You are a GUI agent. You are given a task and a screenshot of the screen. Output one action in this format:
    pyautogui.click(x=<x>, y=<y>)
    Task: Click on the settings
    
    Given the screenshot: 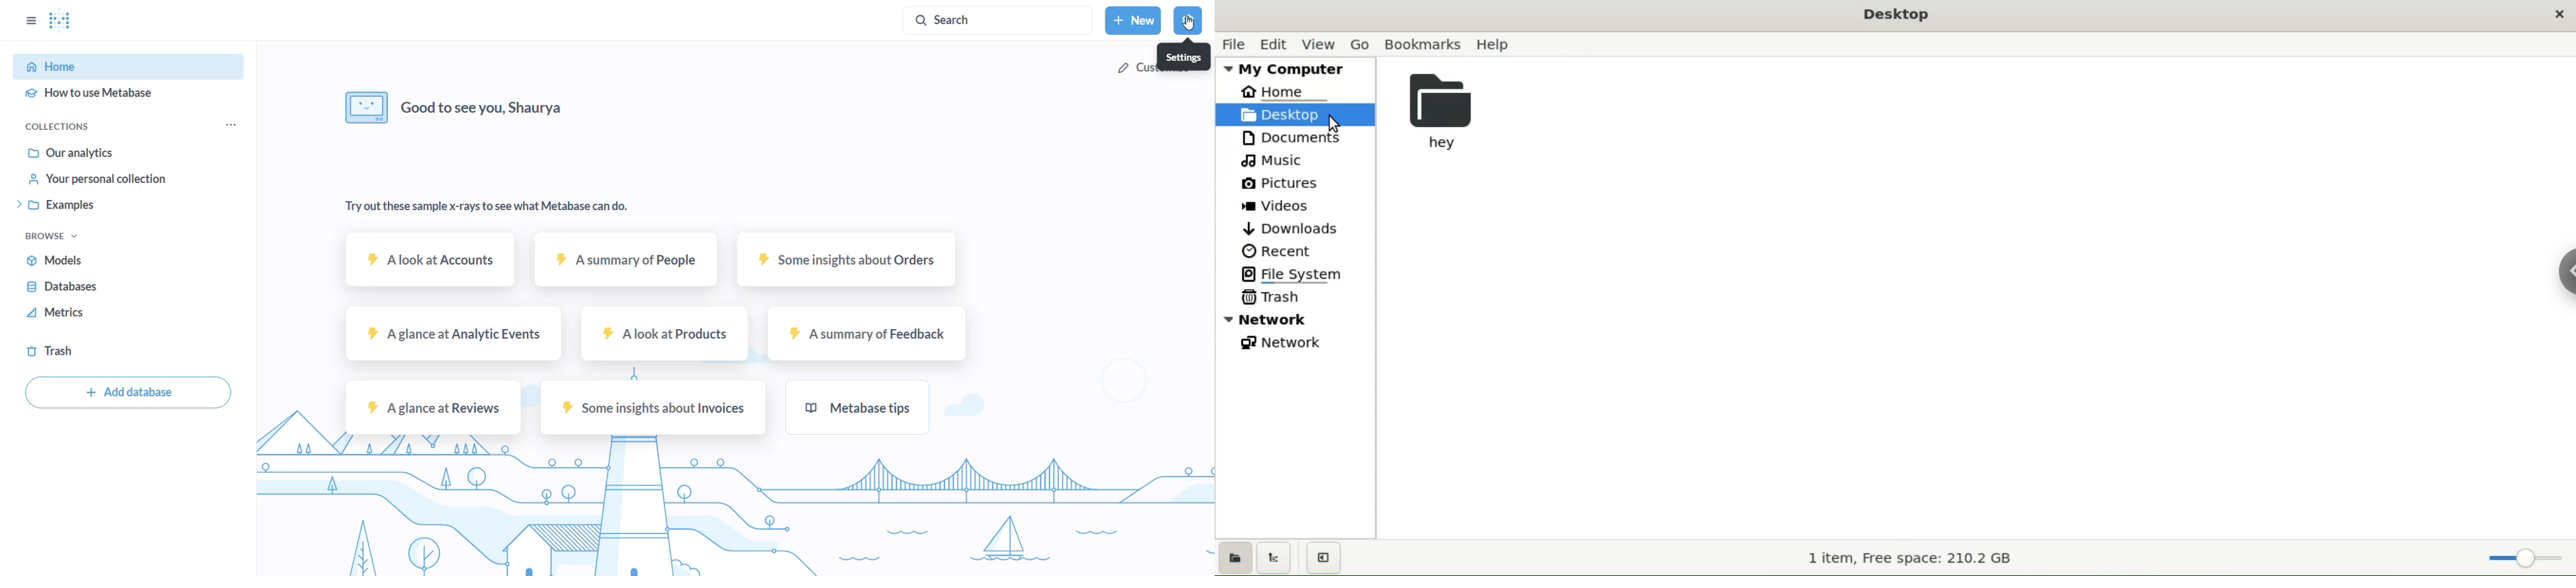 What is the action you would take?
    pyautogui.click(x=1189, y=20)
    